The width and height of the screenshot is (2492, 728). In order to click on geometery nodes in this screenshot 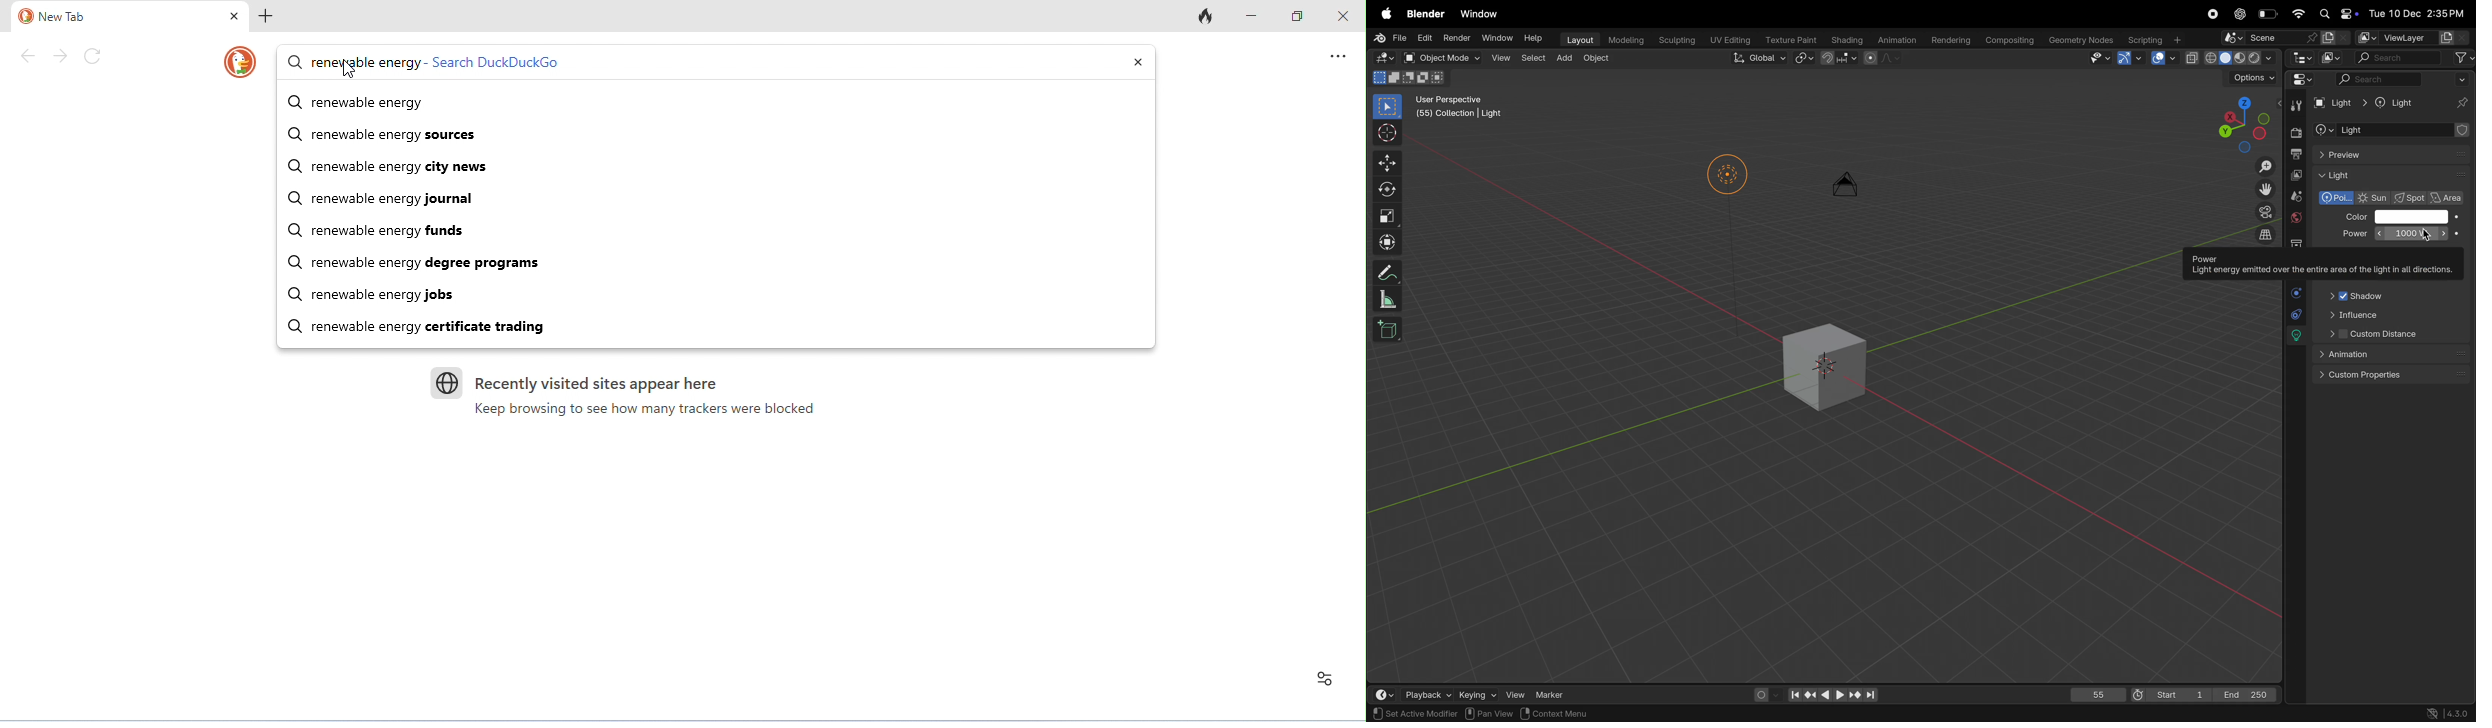, I will do `click(2082, 39)`.